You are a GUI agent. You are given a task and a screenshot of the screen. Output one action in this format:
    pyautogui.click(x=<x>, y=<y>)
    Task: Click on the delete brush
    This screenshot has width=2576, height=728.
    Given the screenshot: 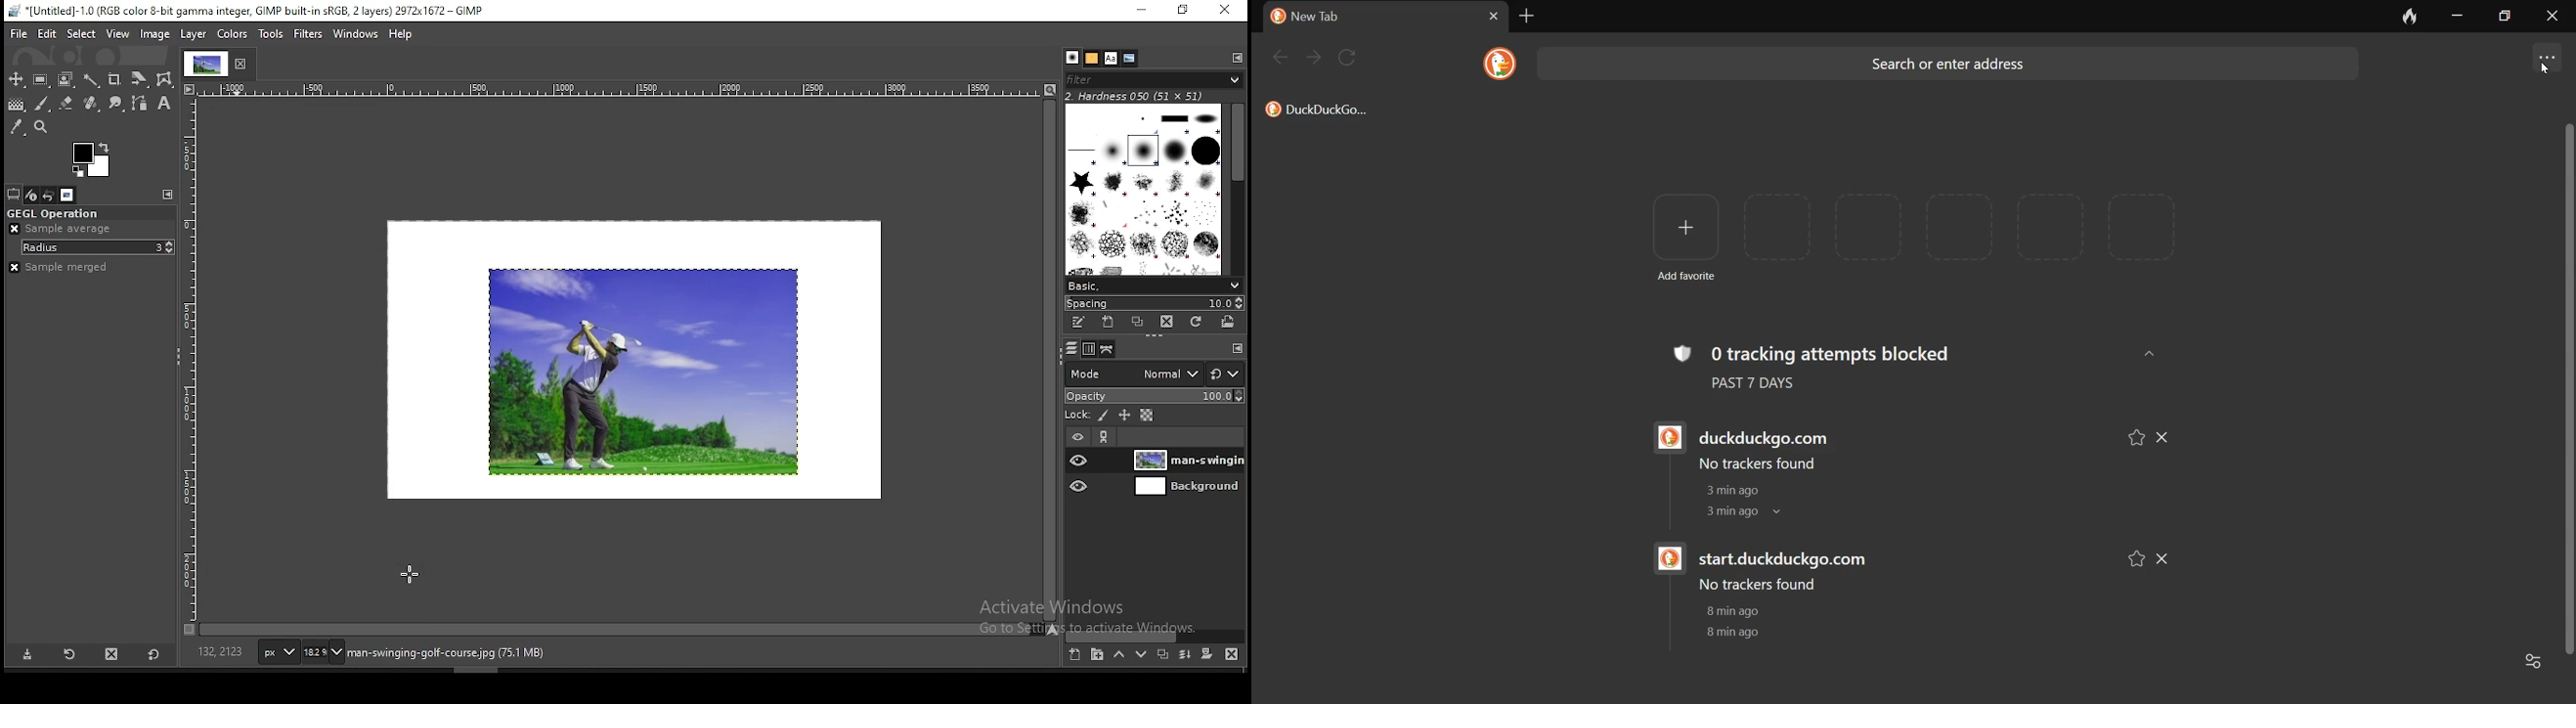 What is the action you would take?
    pyautogui.click(x=1165, y=322)
    